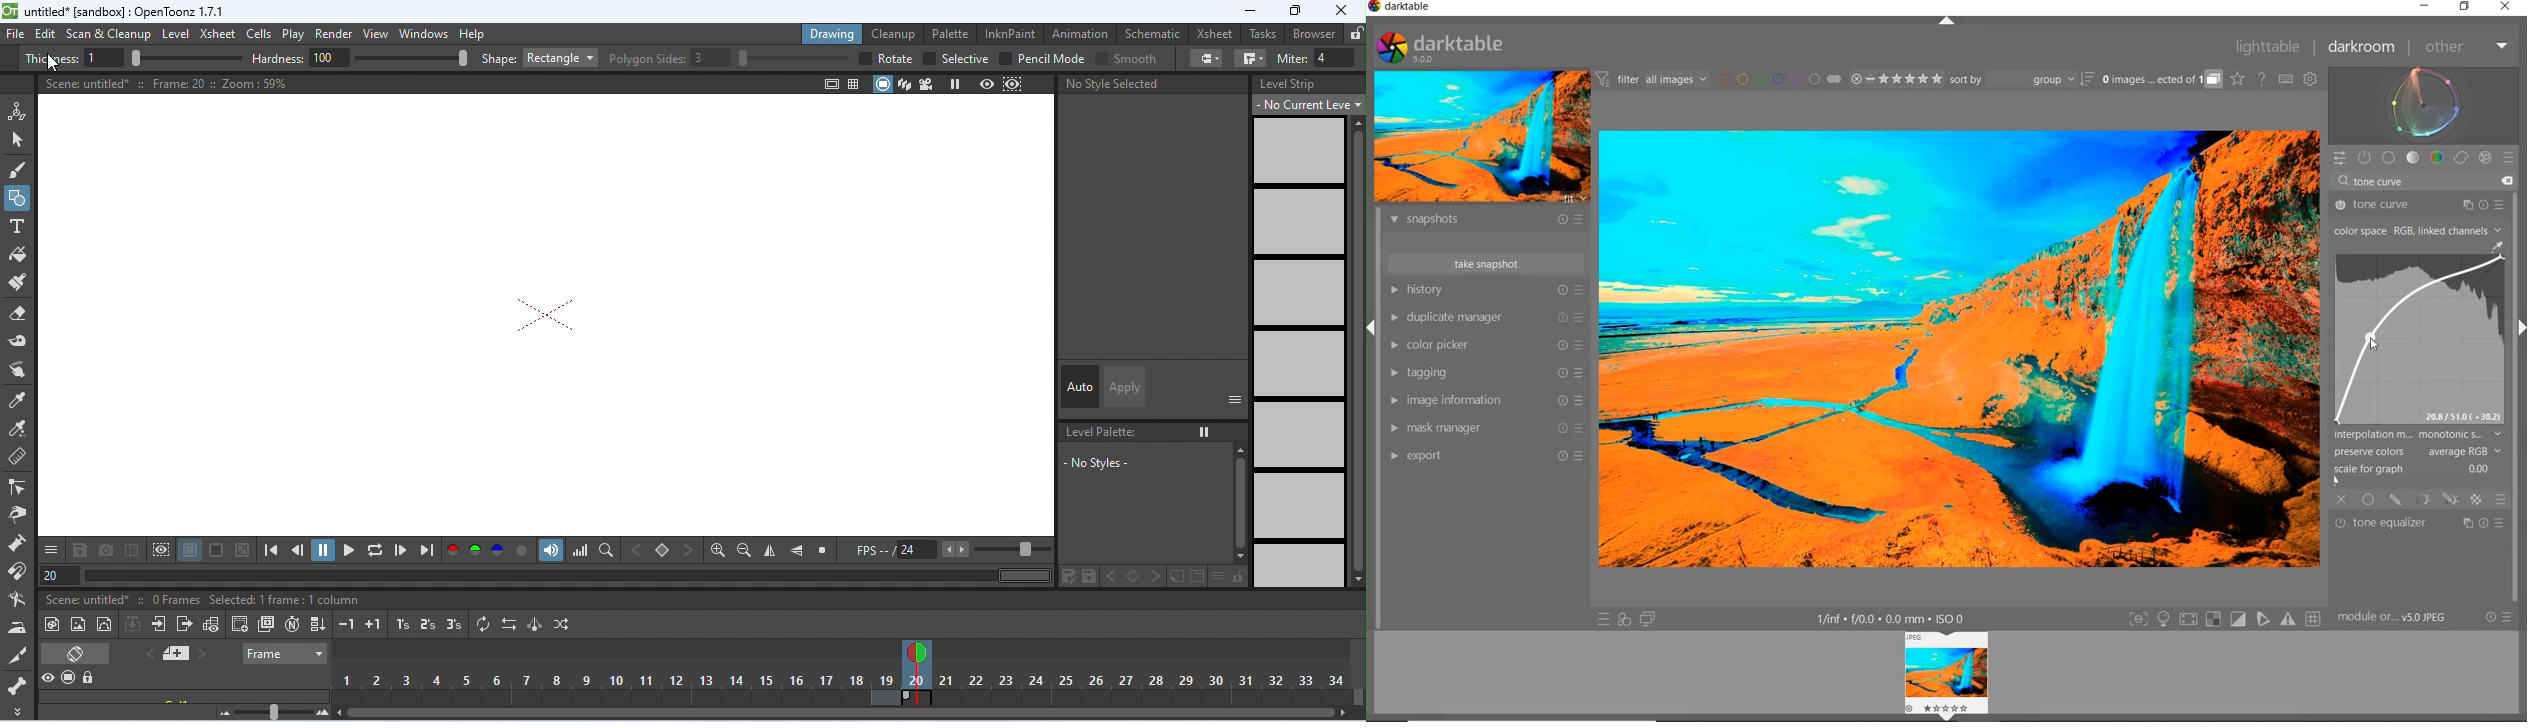 Image resolution: width=2548 pixels, height=728 pixels. What do you see at coordinates (1441, 48) in the screenshot?
I see `SYSTEM LOGO` at bounding box center [1441, 48].